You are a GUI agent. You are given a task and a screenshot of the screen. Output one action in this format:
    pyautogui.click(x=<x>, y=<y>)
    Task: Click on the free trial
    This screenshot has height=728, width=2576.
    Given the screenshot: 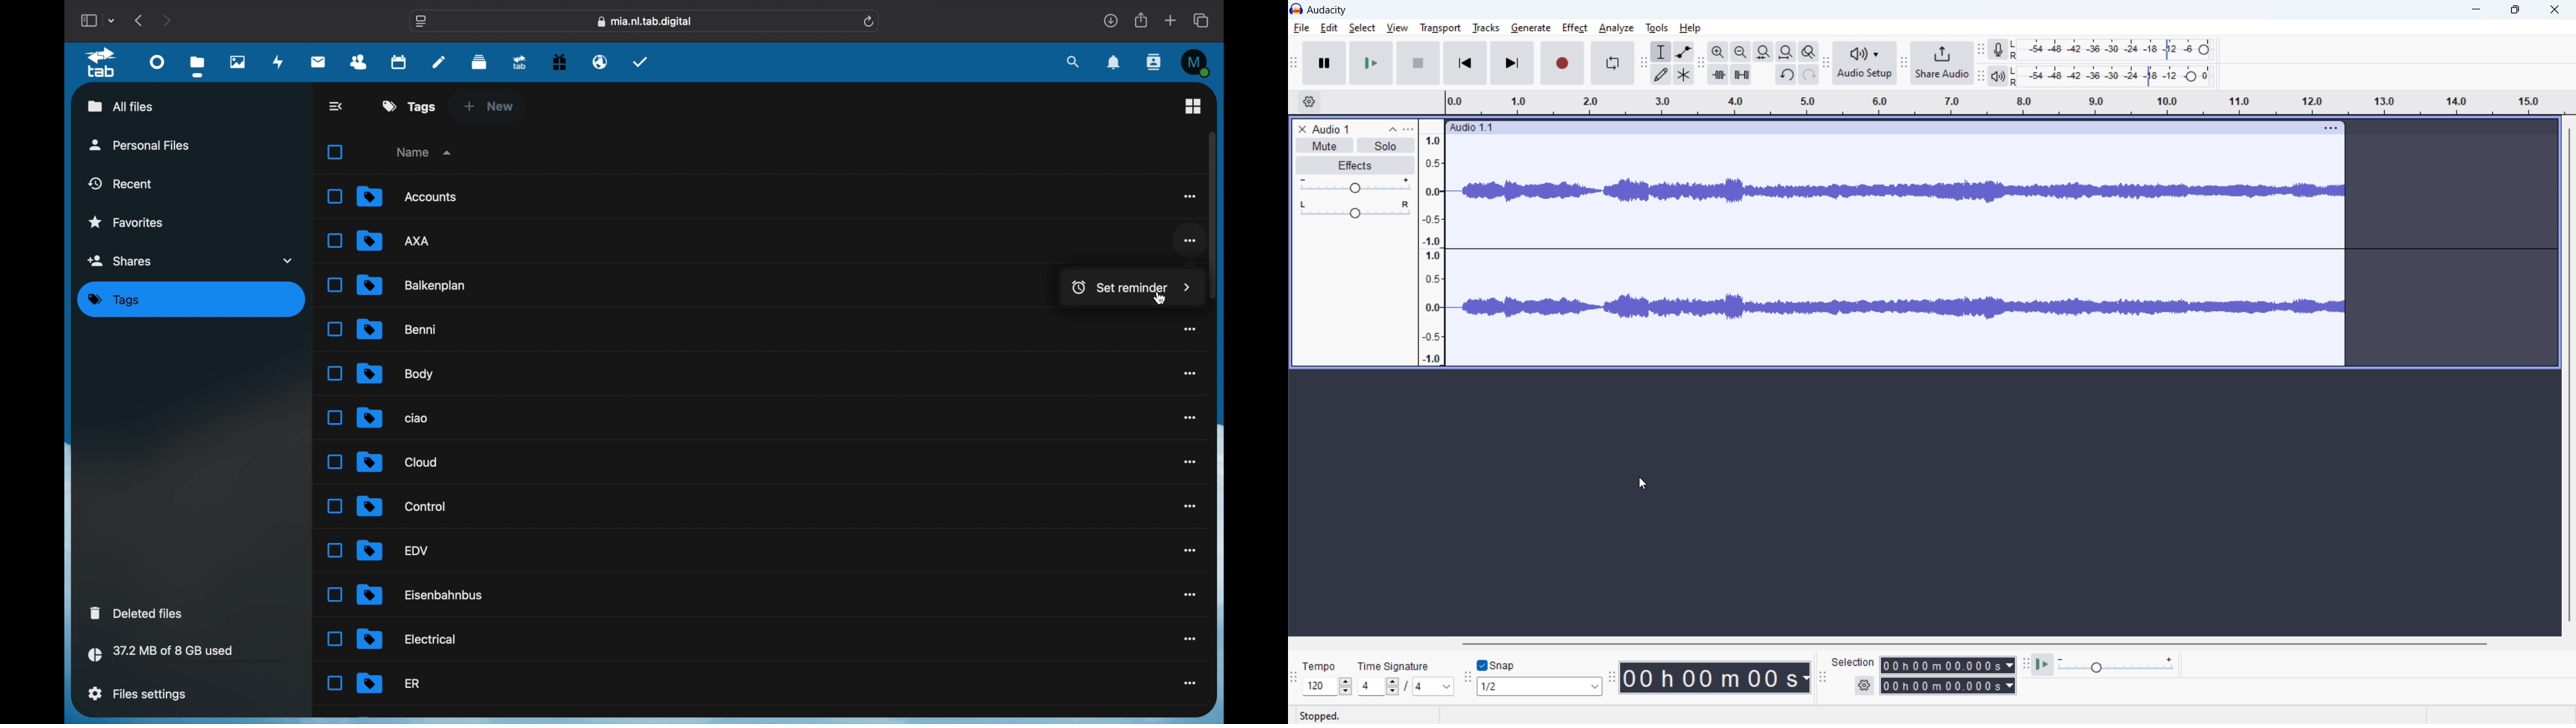 What is the action you would take?
    pyautogui.click(x=559, y=60)
    